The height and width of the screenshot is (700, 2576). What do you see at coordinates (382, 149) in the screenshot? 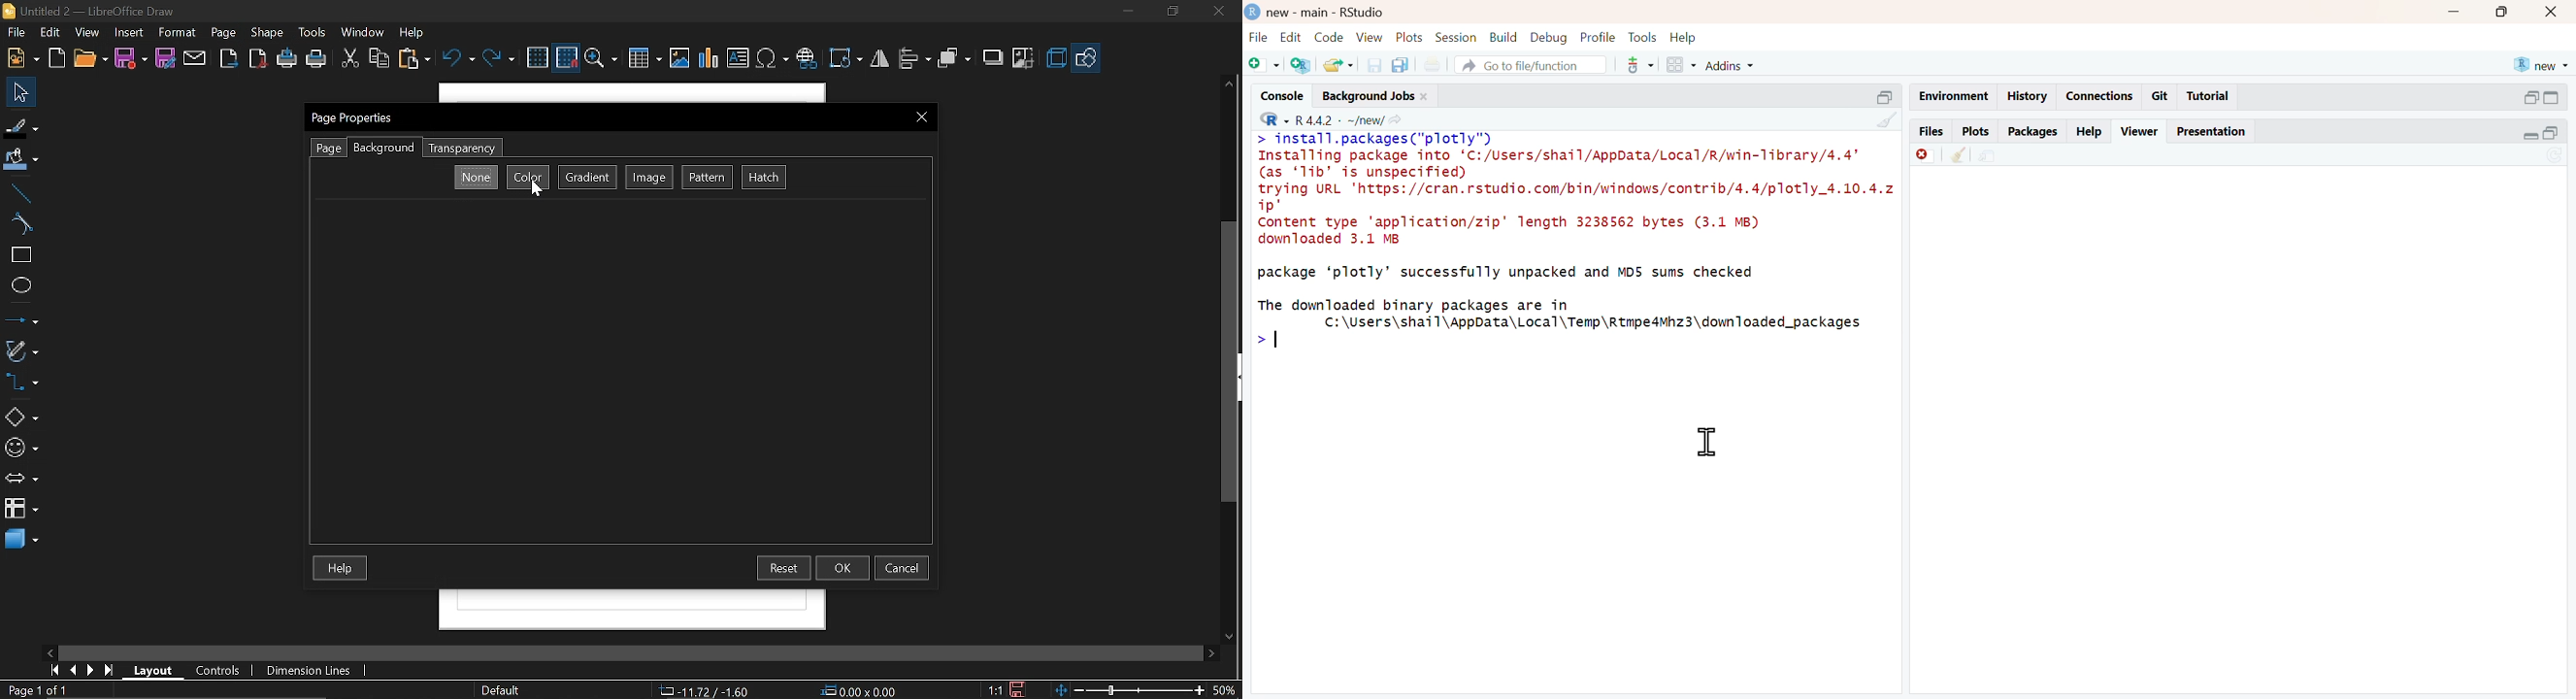
I see `Background` at bounding box center [382, 149].